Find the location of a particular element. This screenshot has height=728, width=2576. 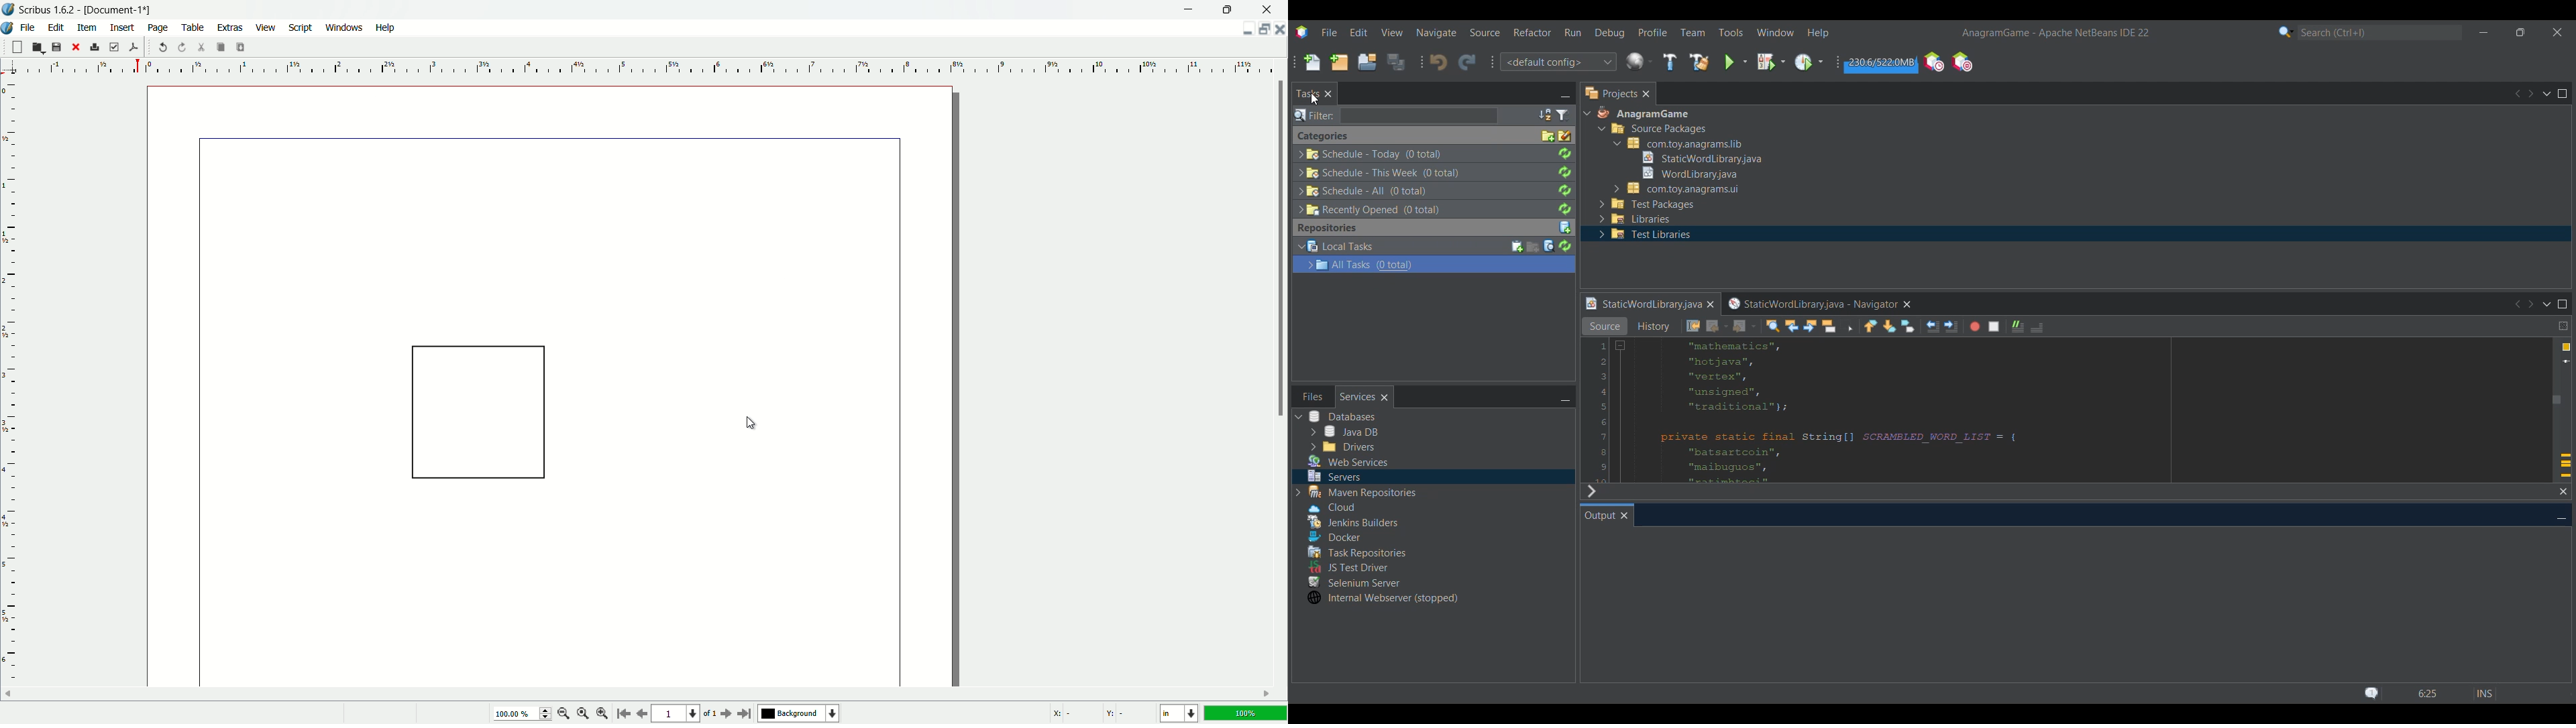

Set tasks window filter is located at coordinates (1563, 115).